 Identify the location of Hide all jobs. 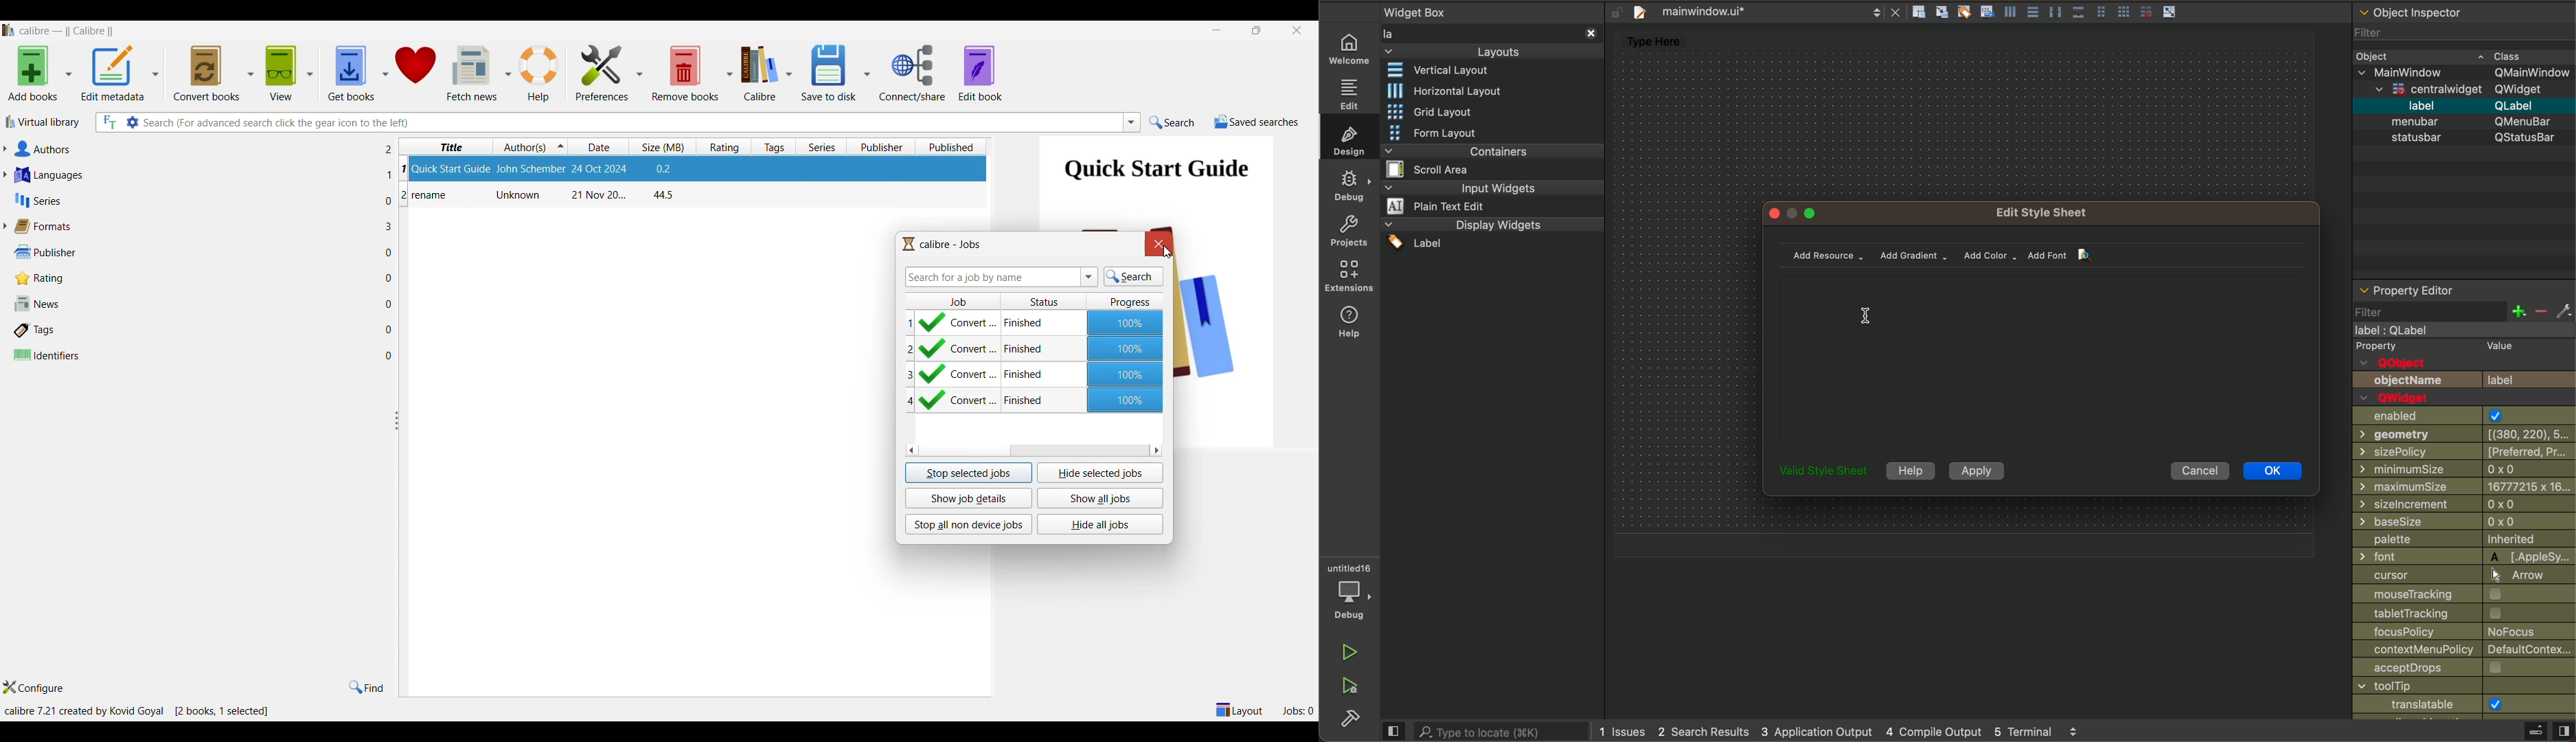
(1100, 524).